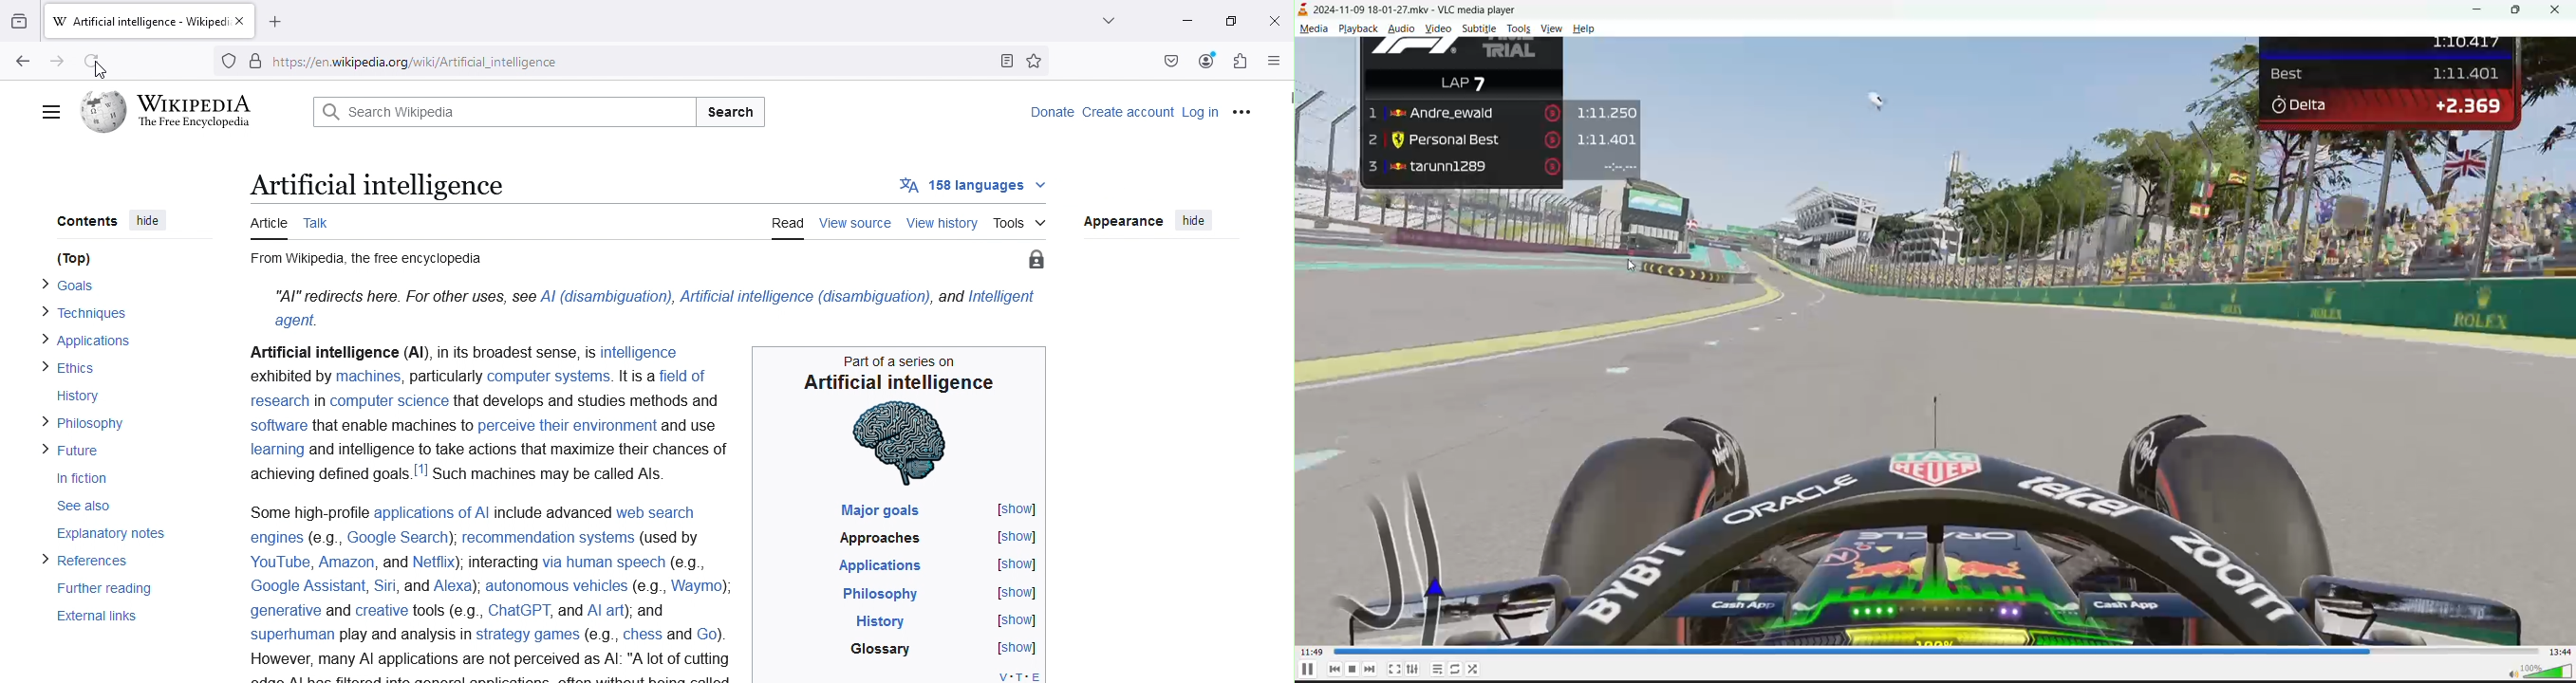 The image size is (2576, 700). What do you see at coordinates (1201, 113) in the screenshot?
I see `Log in` at bounding box center [1201, 113].